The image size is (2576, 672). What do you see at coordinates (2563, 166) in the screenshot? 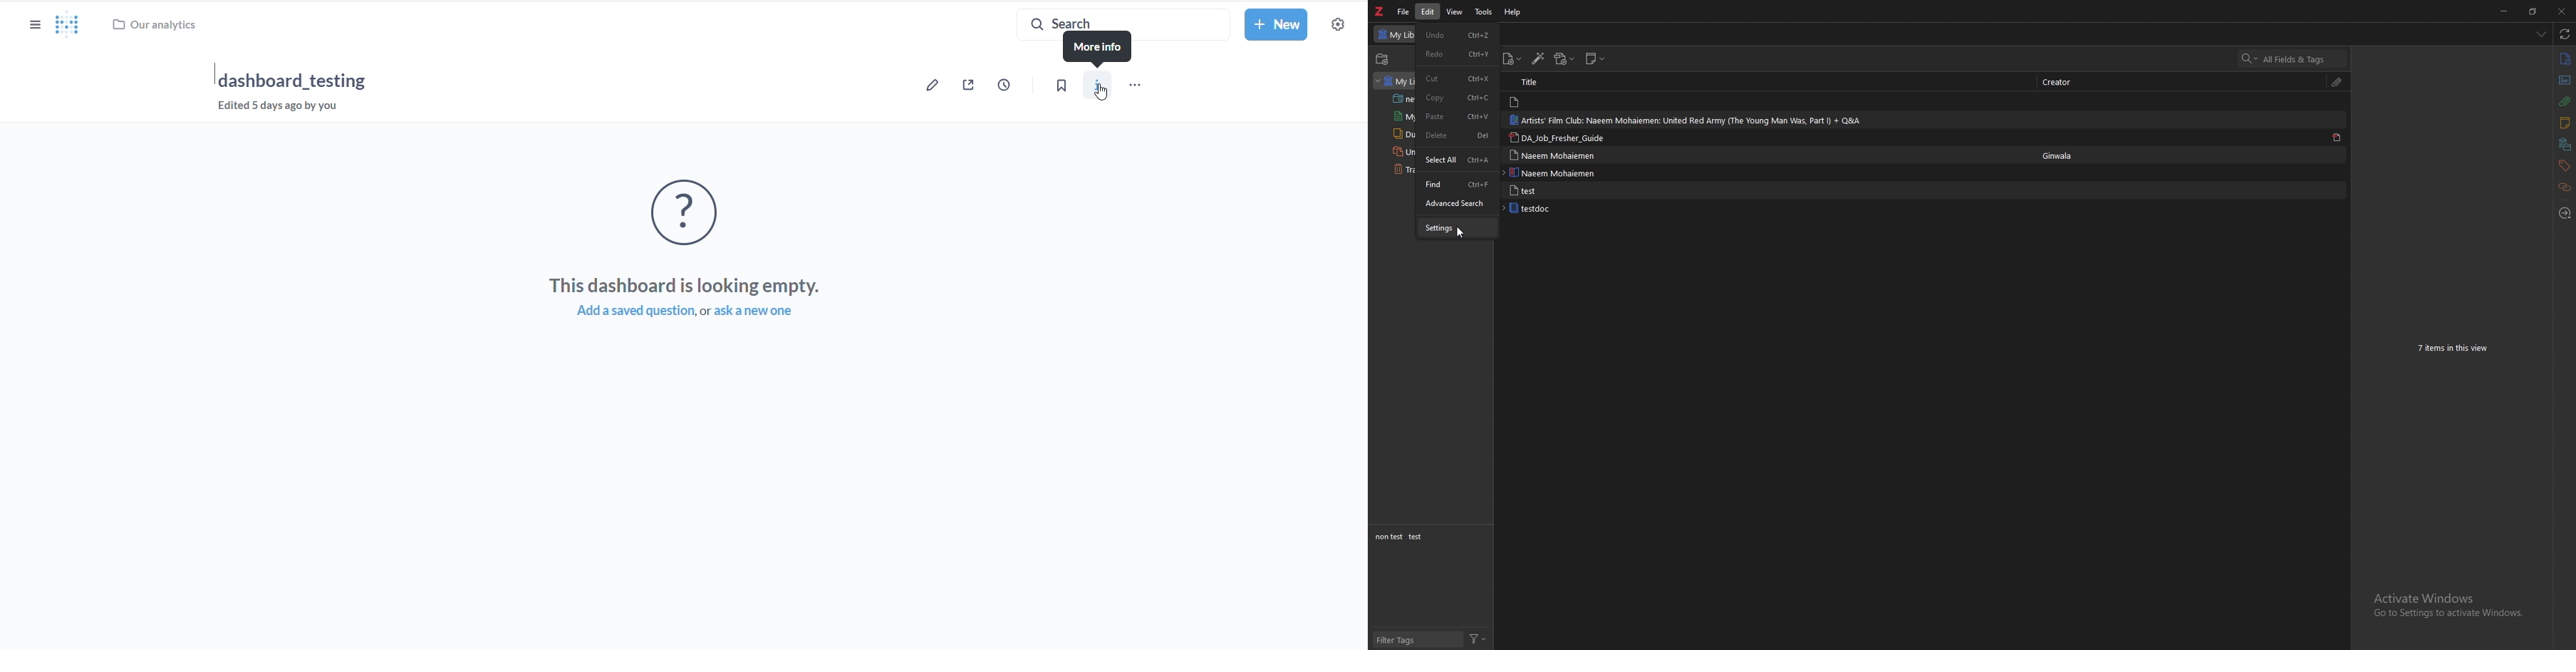
I see `tags` at bounding box center [2563, 166].